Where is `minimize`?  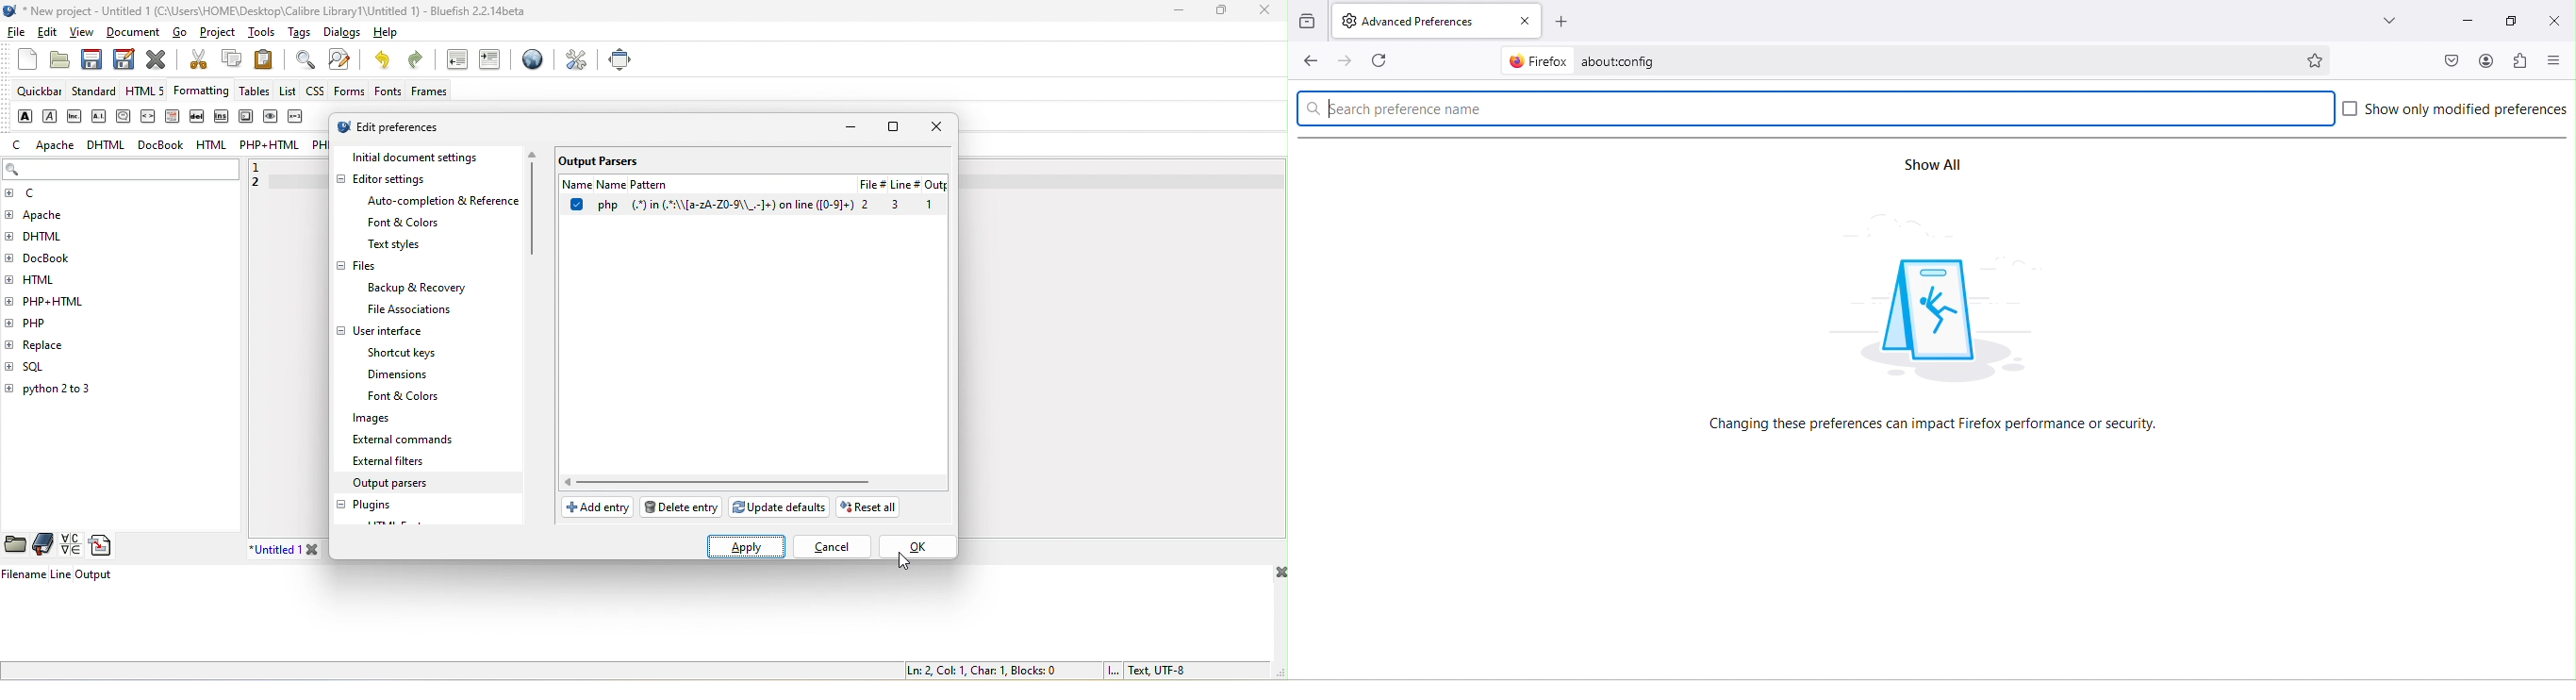 minimize is located at coordinates (2469, 21).